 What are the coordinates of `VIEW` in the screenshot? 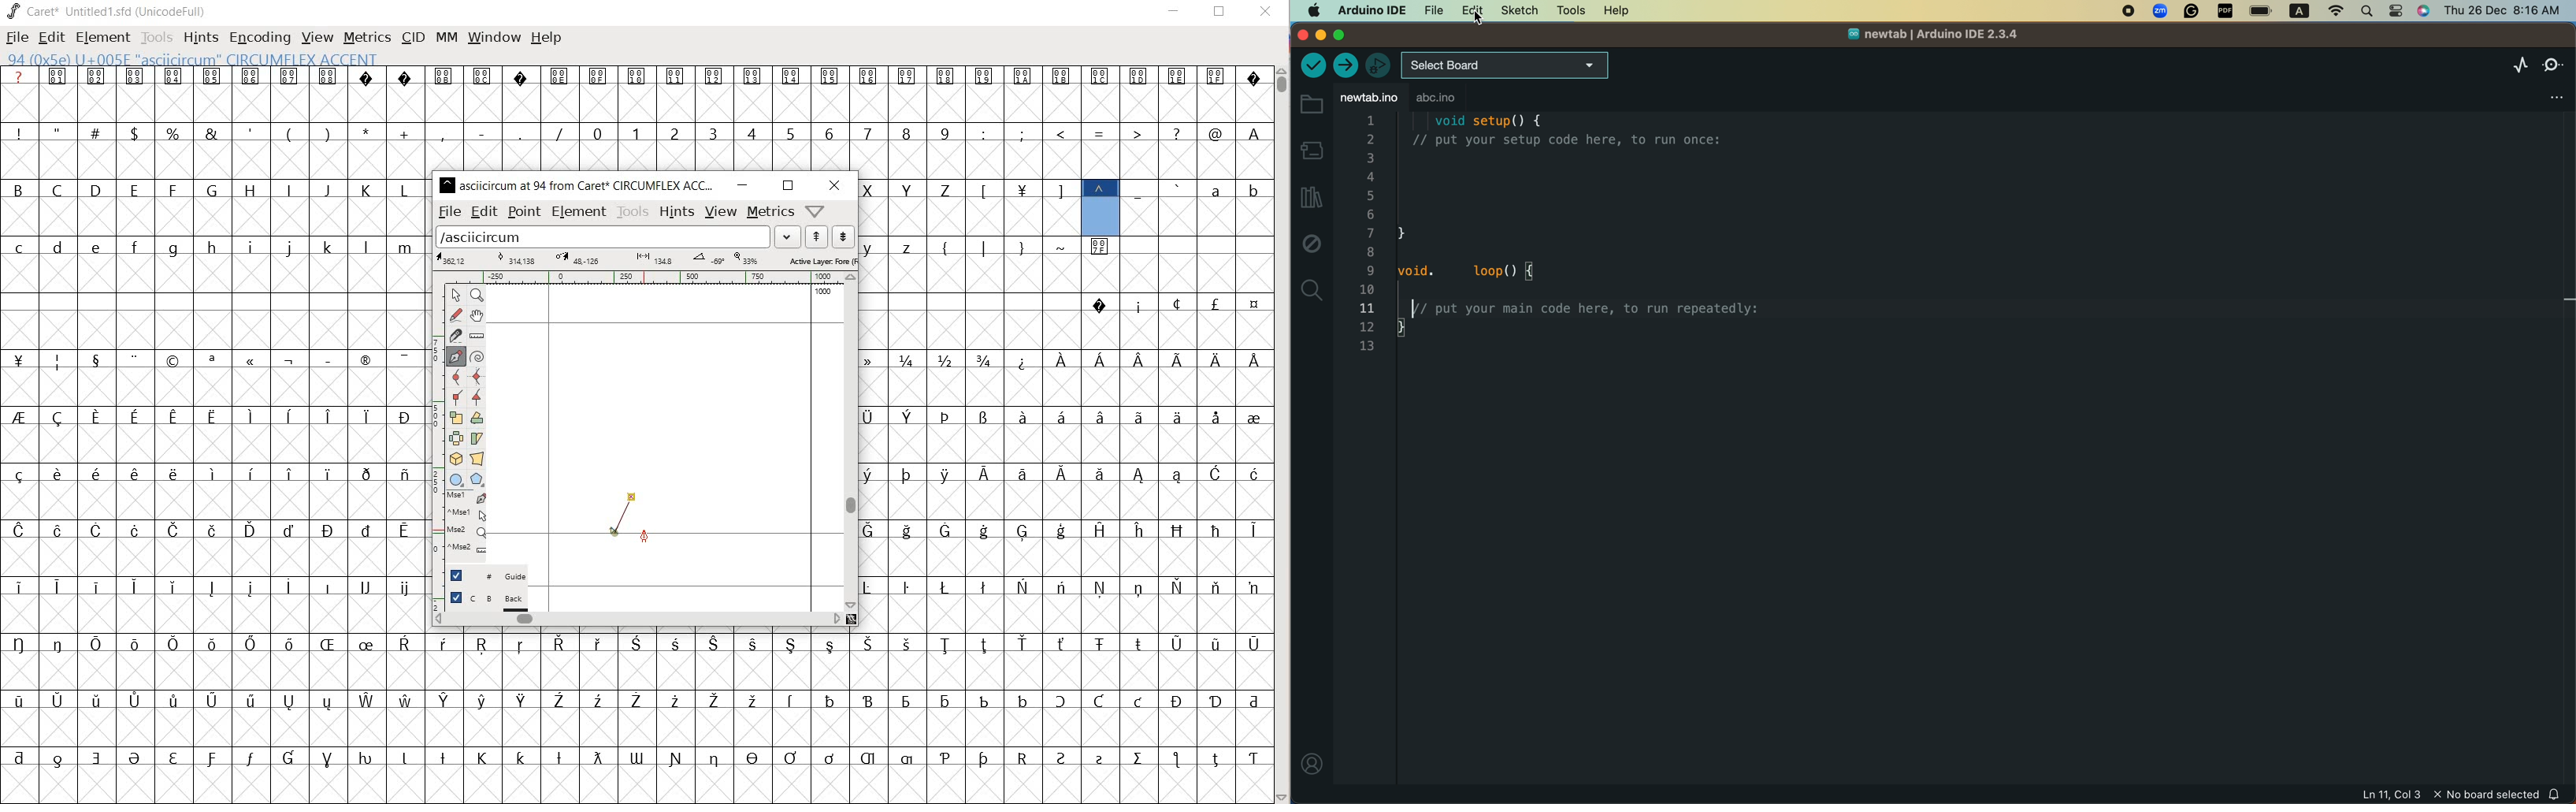 It's located at (317, 38).